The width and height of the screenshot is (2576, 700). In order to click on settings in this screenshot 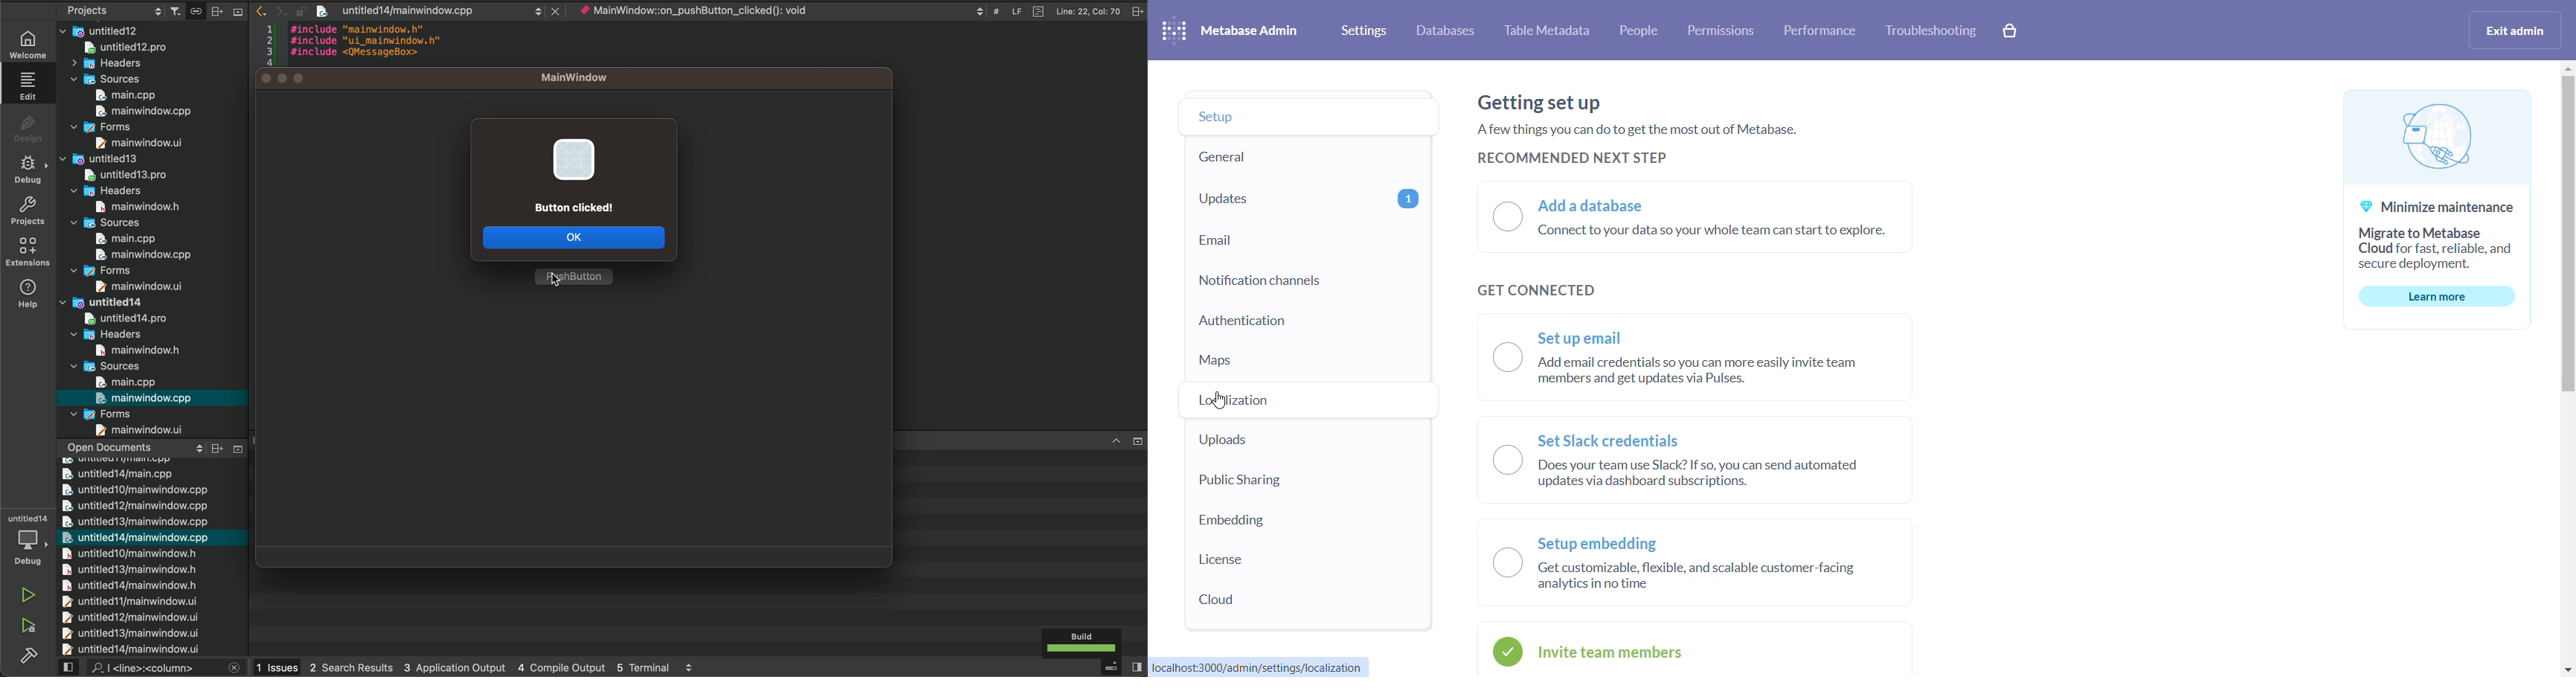, I will do `click(1367, 29)`.